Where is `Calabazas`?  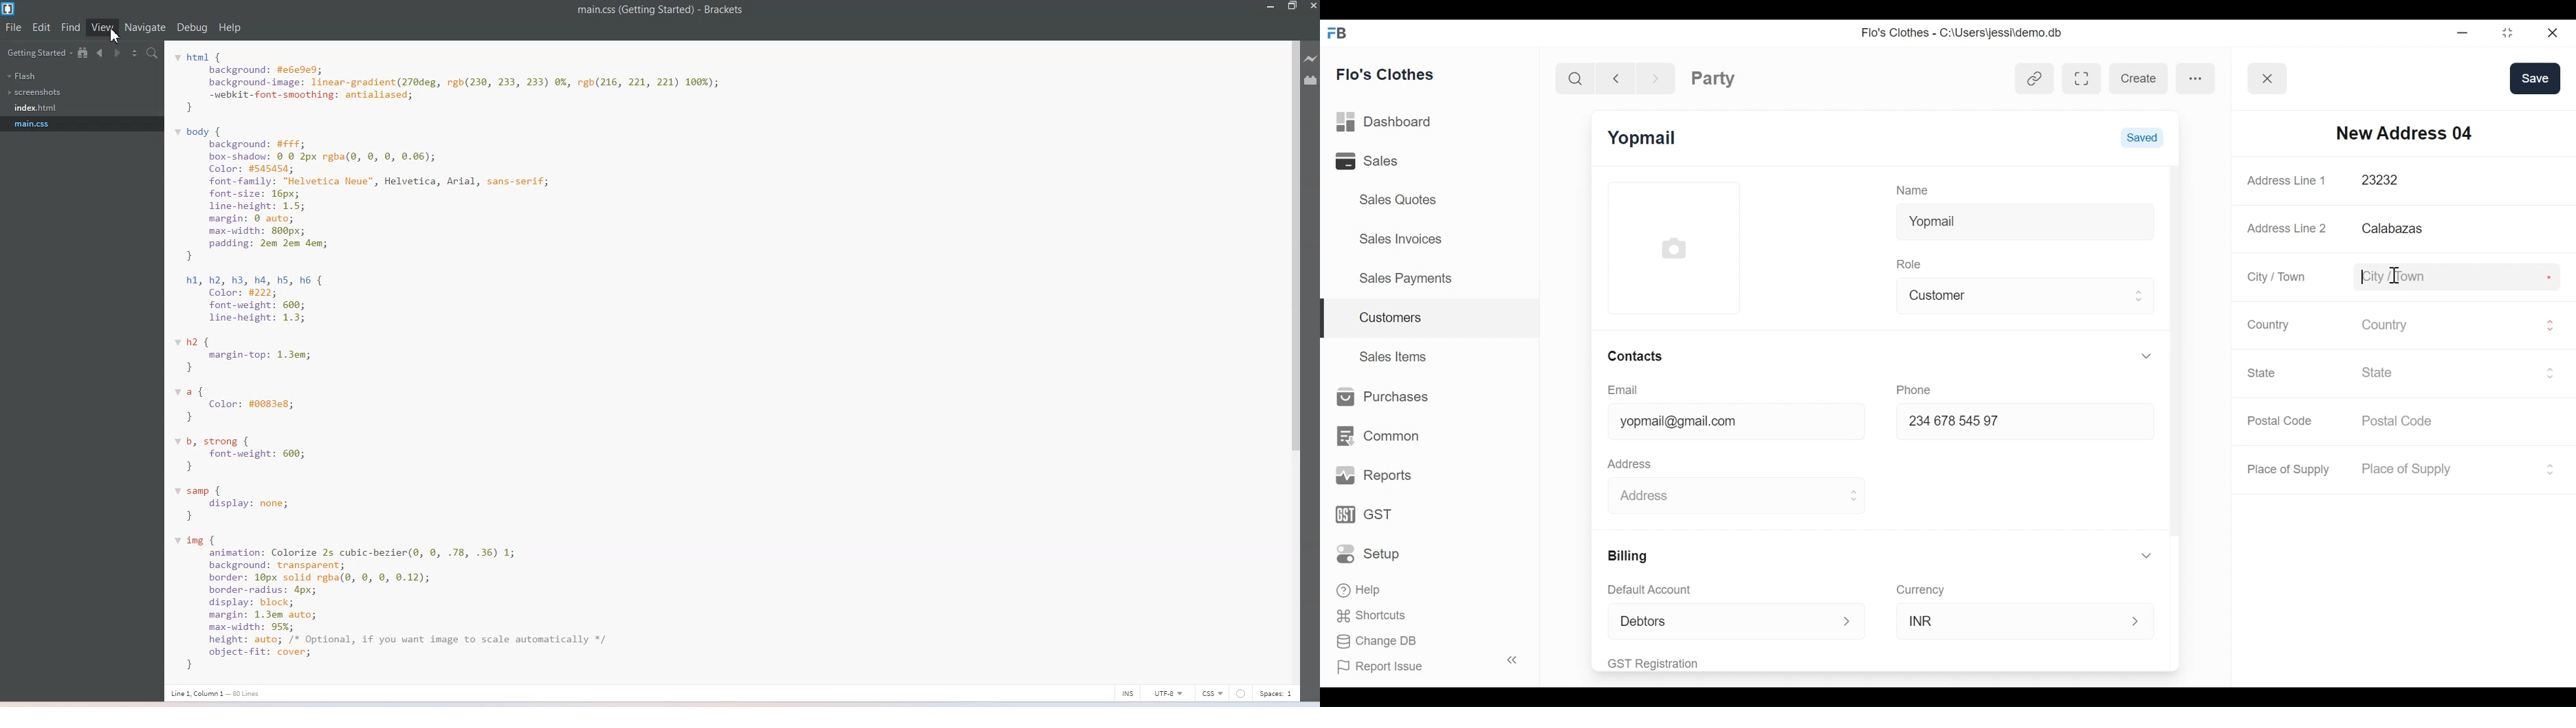
Calabazas is located at coordinates (2457, 228).